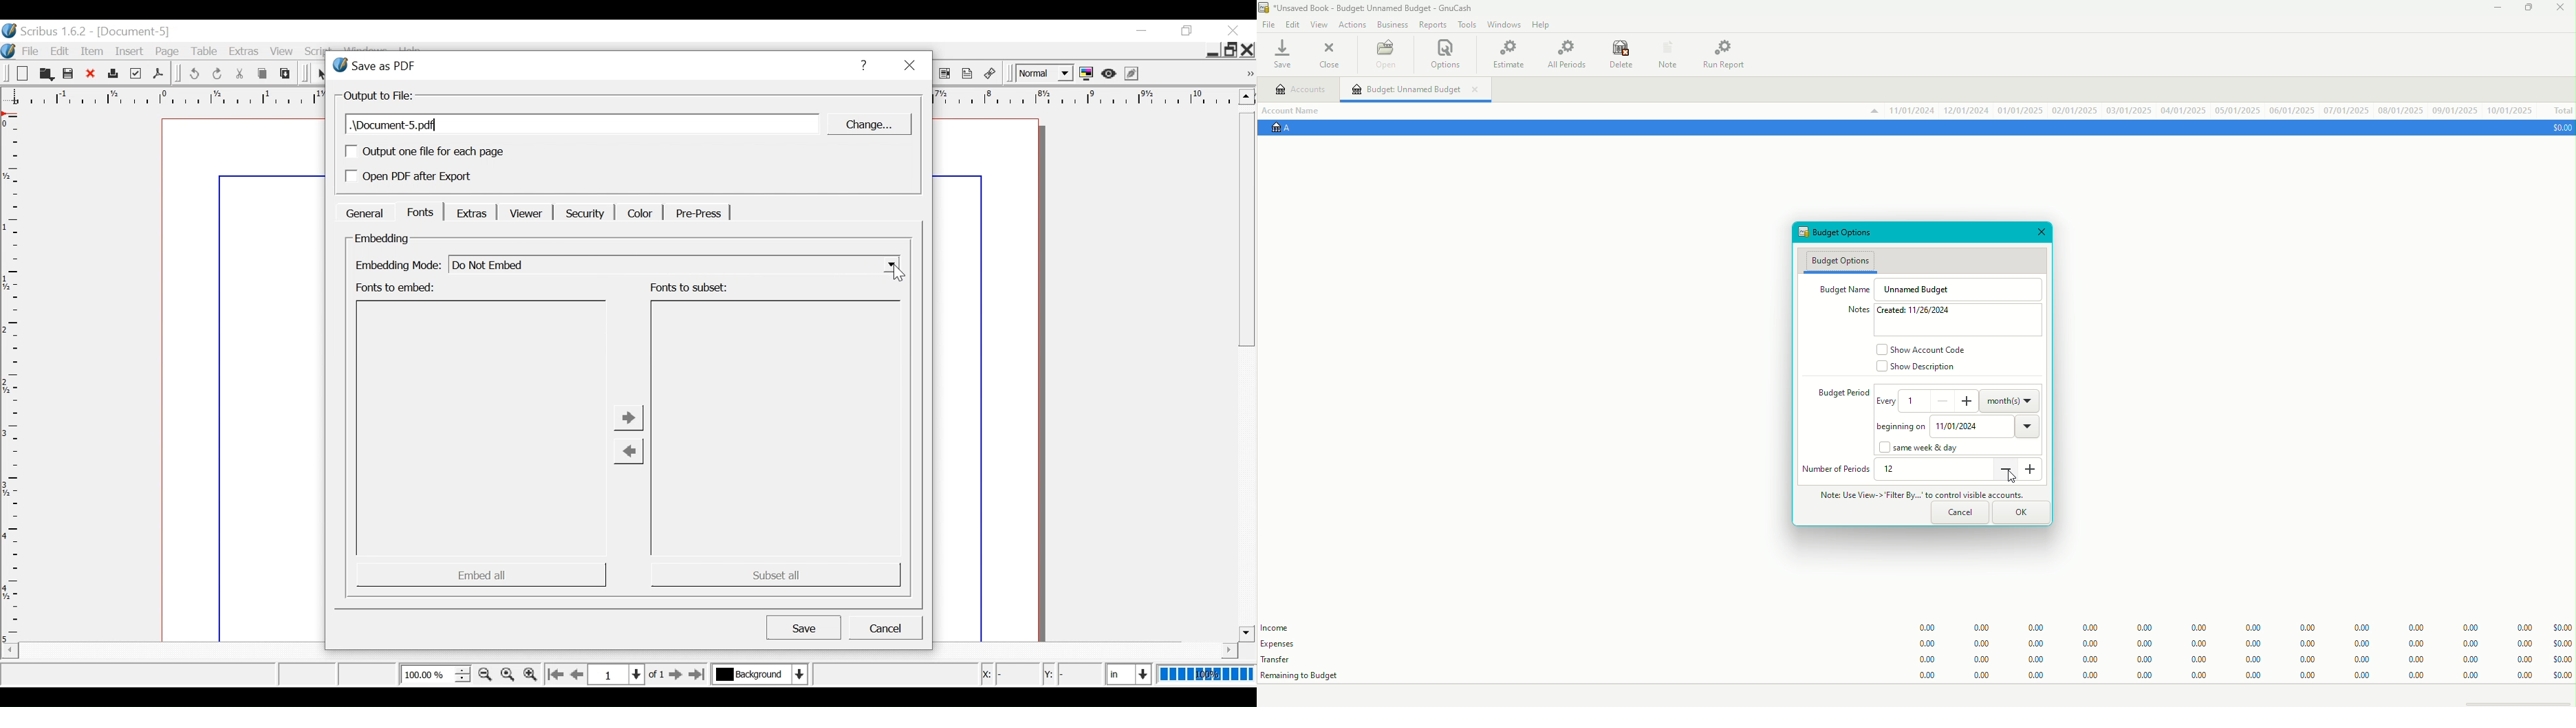  What do you see at coordinates (2011, 400) in the screenshot?
I see `month(s)` at bounding box center [2011, 400].